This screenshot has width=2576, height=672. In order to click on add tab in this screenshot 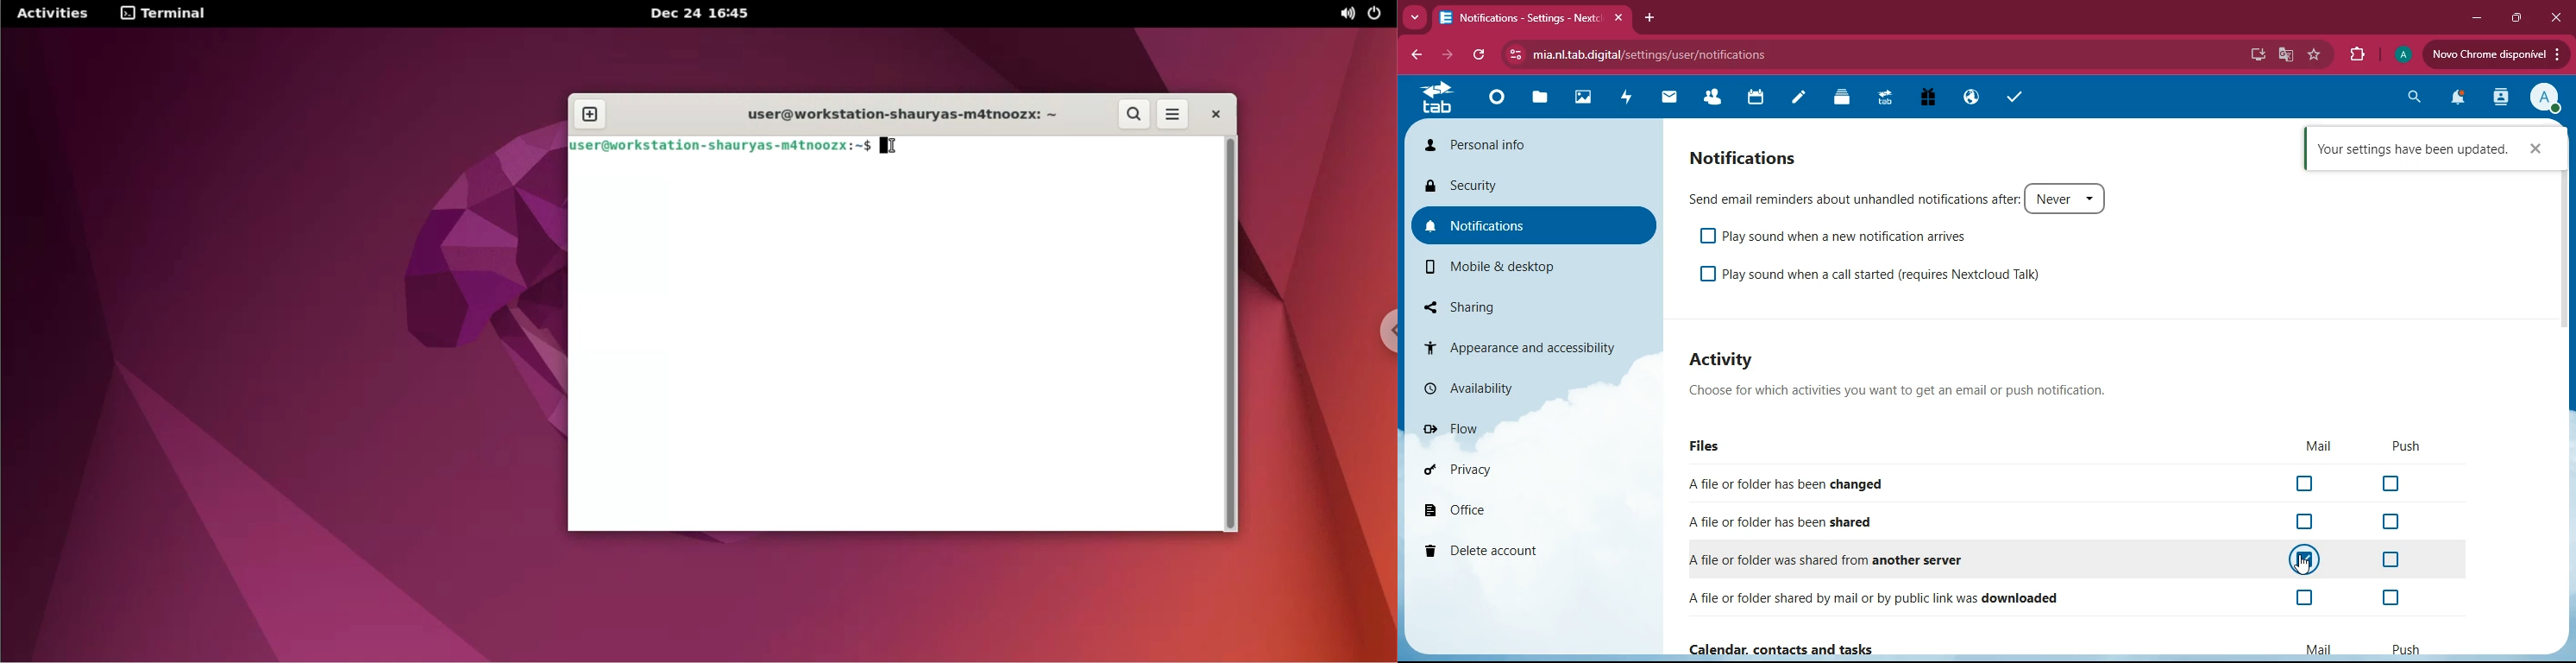, I will do `click(1648, 19)`.